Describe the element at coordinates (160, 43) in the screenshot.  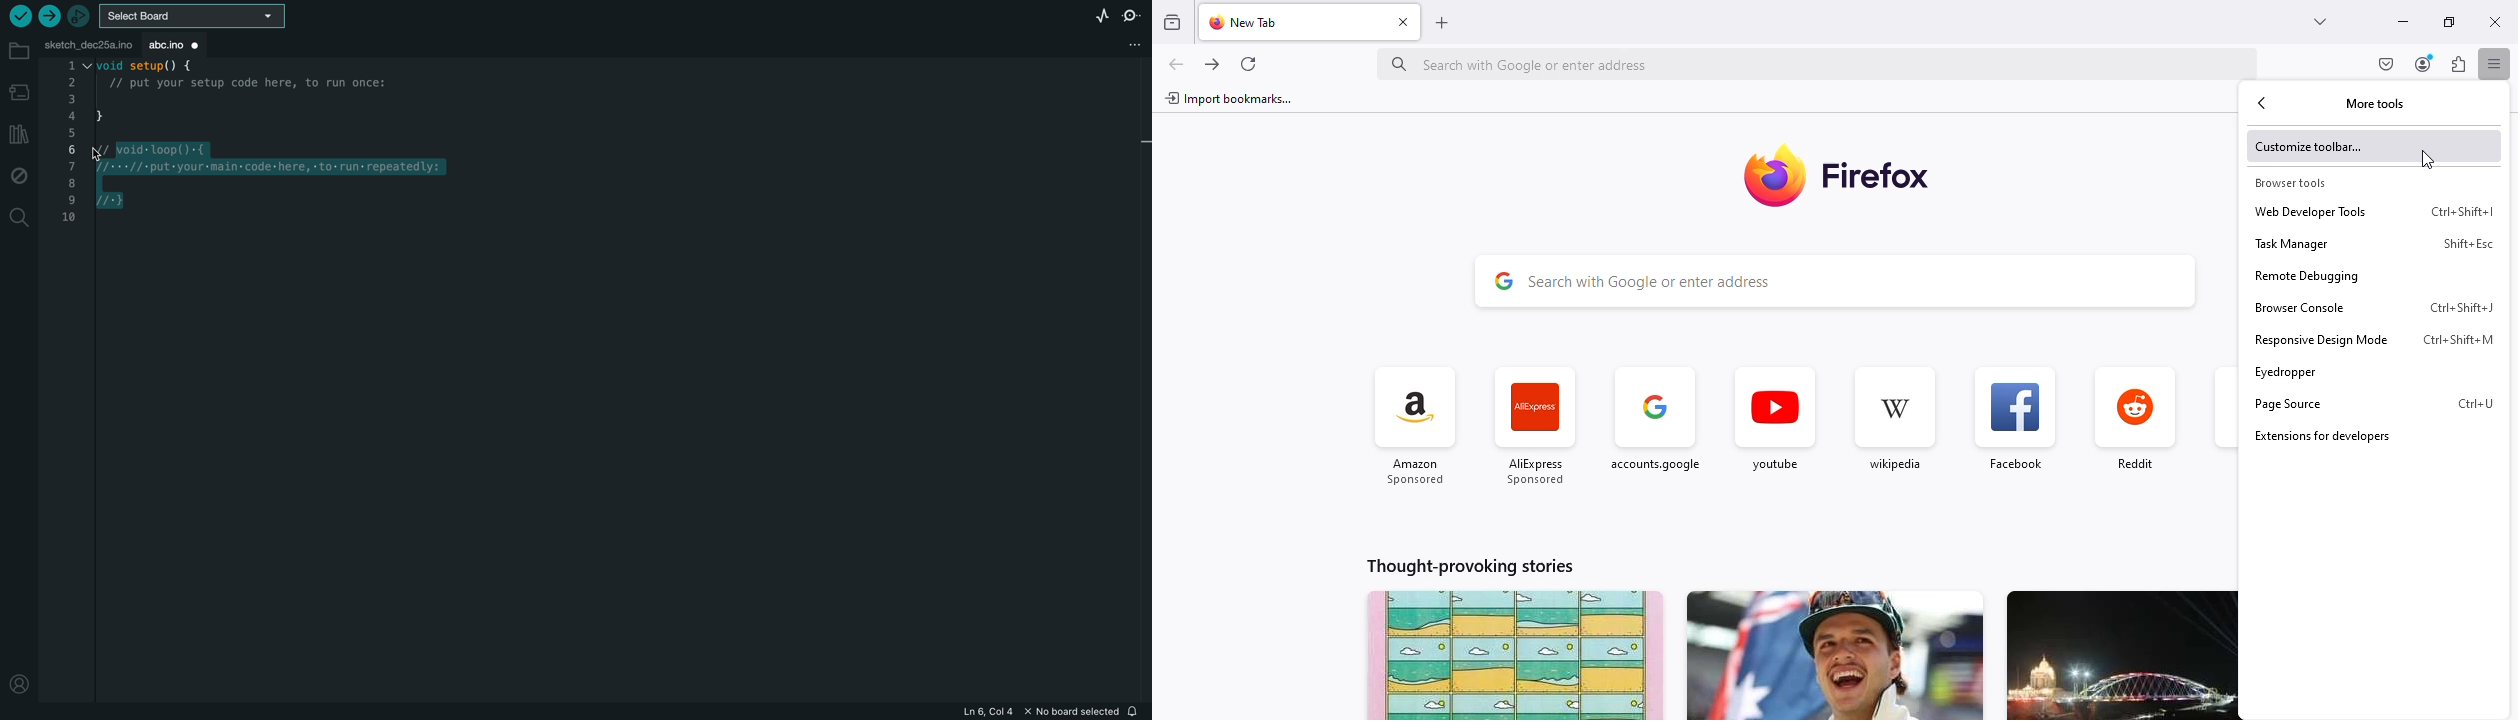
I see `abc ` at that location.